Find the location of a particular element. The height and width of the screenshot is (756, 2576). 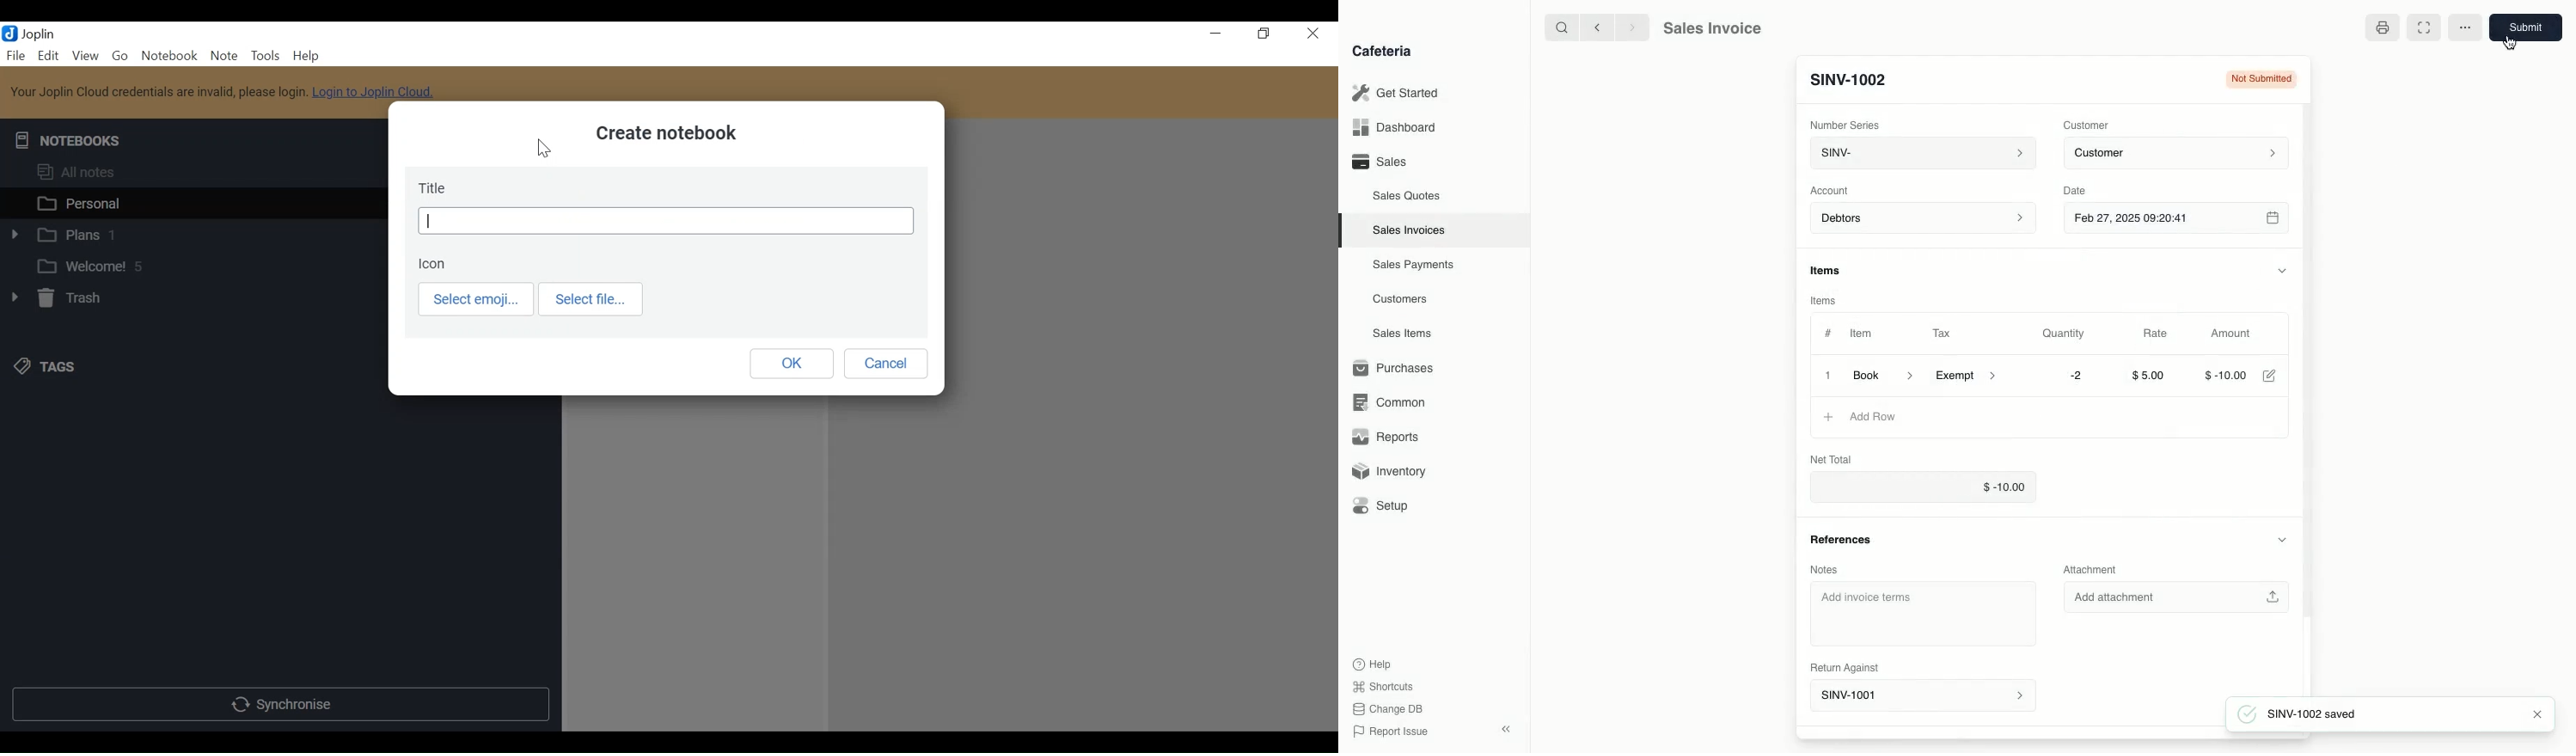

Book > is located at coordinates (1886, 374).